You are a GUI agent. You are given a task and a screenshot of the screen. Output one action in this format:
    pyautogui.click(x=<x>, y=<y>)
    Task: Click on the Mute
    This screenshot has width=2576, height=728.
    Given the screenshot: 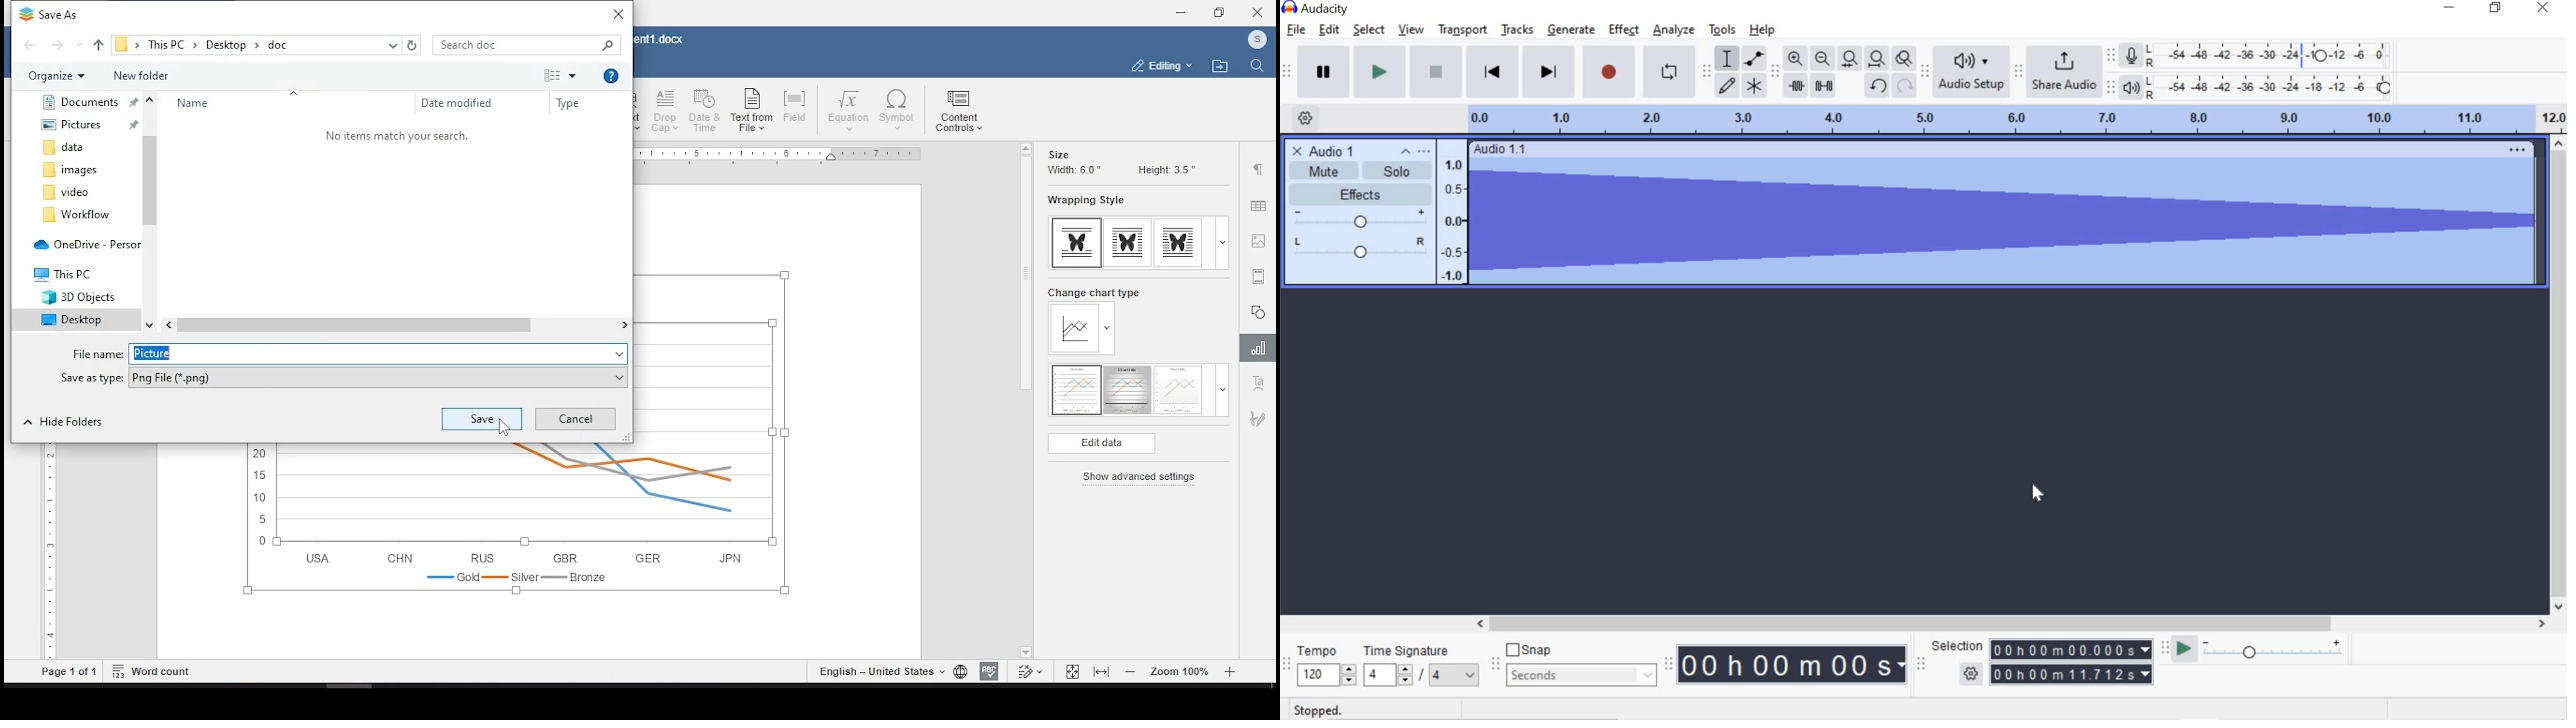 What is the action you would take?
    pyautogui.click(x=1325, y=171)
    